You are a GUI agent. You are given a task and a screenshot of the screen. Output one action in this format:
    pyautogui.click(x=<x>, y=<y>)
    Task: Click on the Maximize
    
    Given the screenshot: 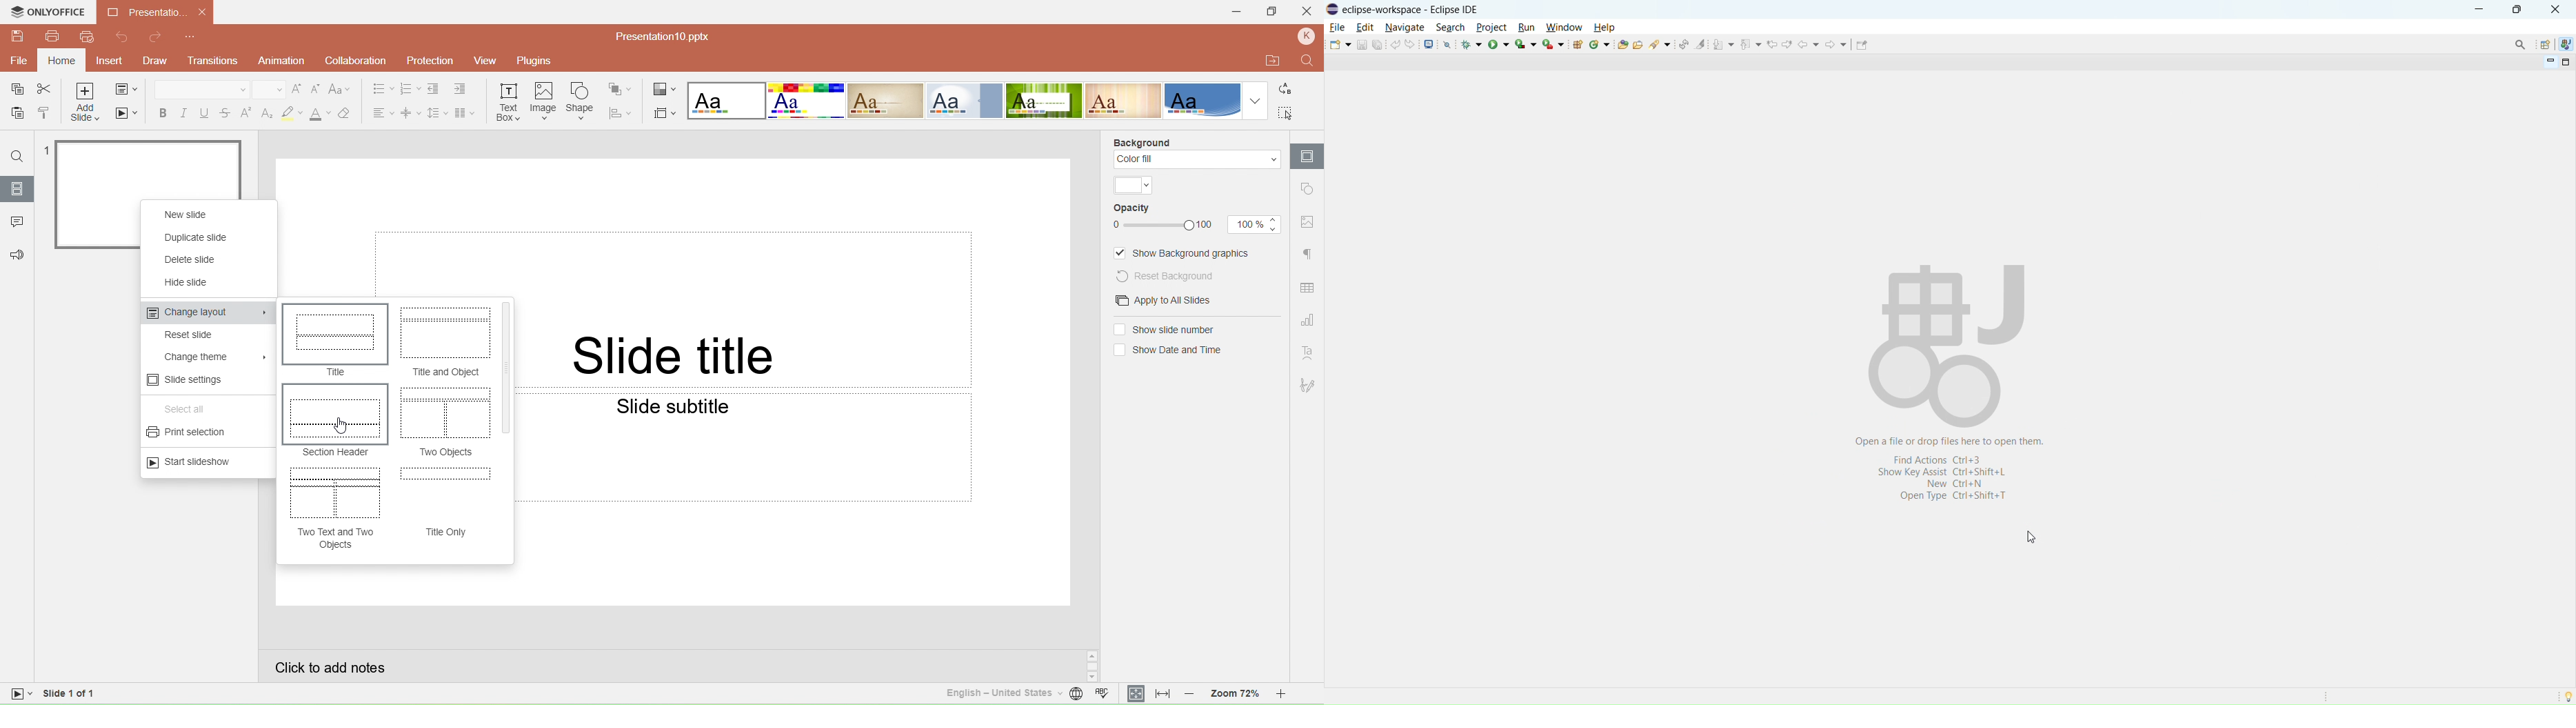 What is the action you would take?
    pyautogui.click(x=1274, y=12)
    